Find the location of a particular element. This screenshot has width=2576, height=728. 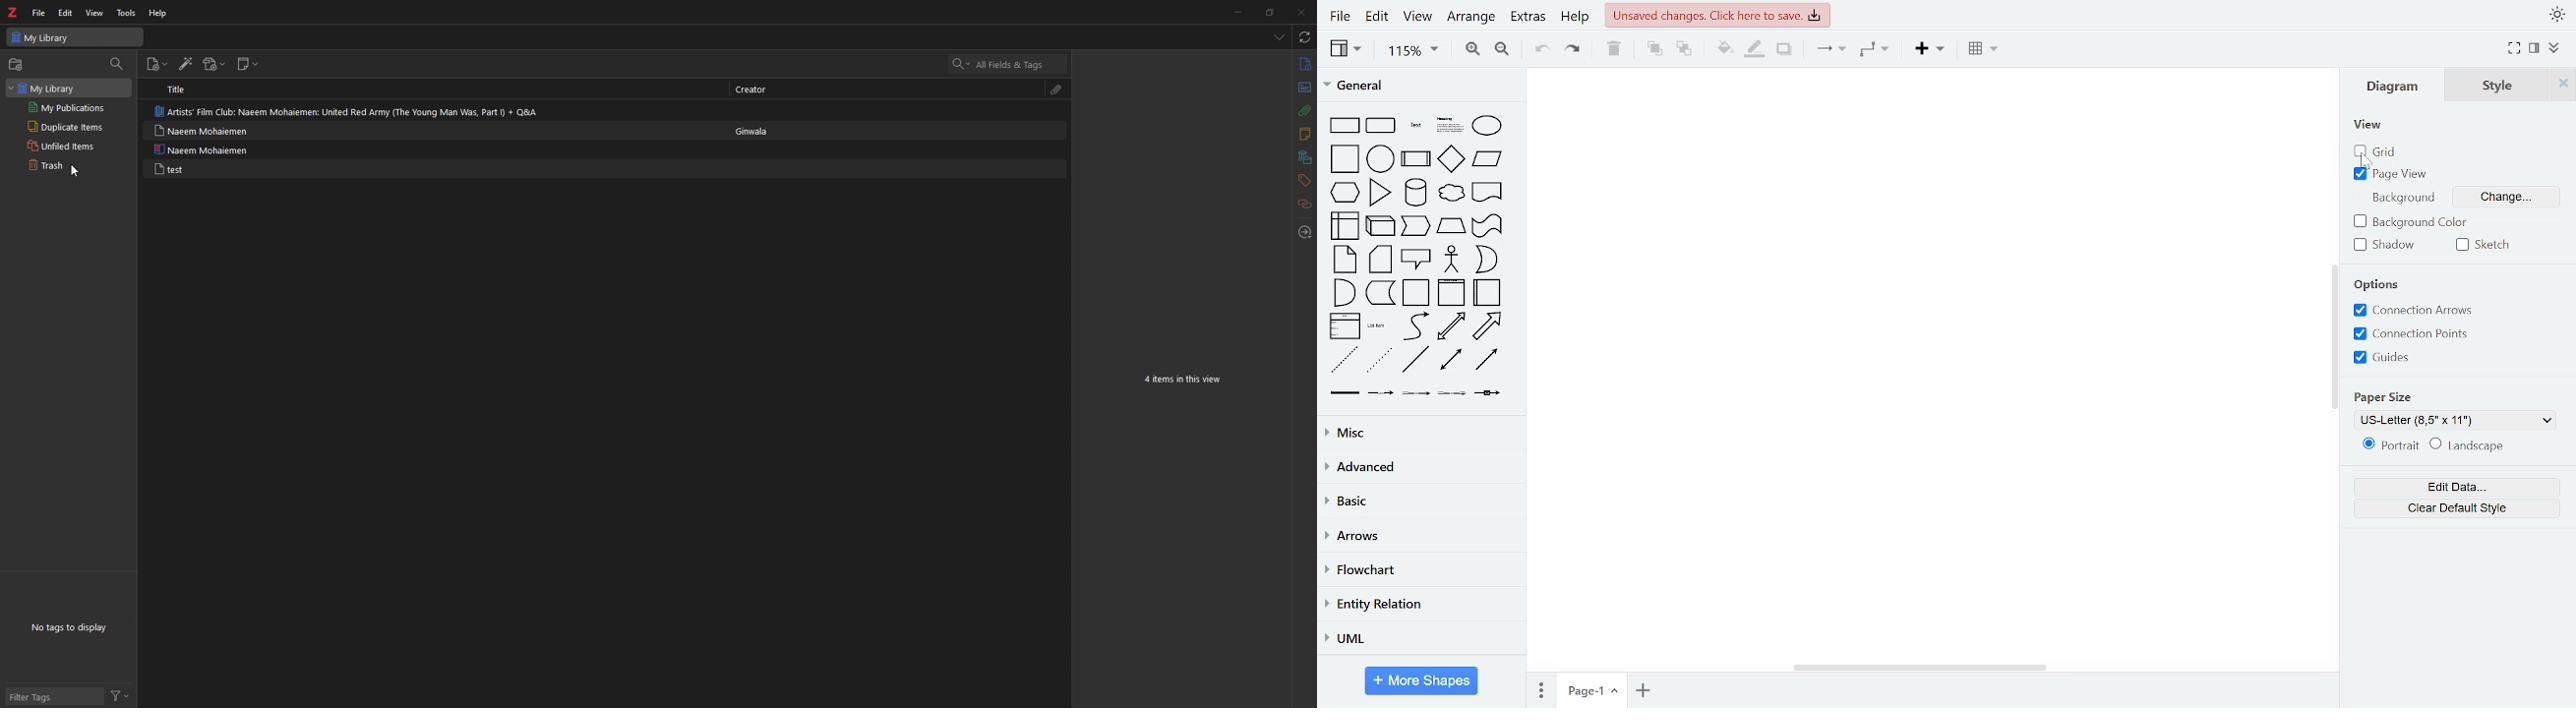

misc is located at coordinates (1417, 434).